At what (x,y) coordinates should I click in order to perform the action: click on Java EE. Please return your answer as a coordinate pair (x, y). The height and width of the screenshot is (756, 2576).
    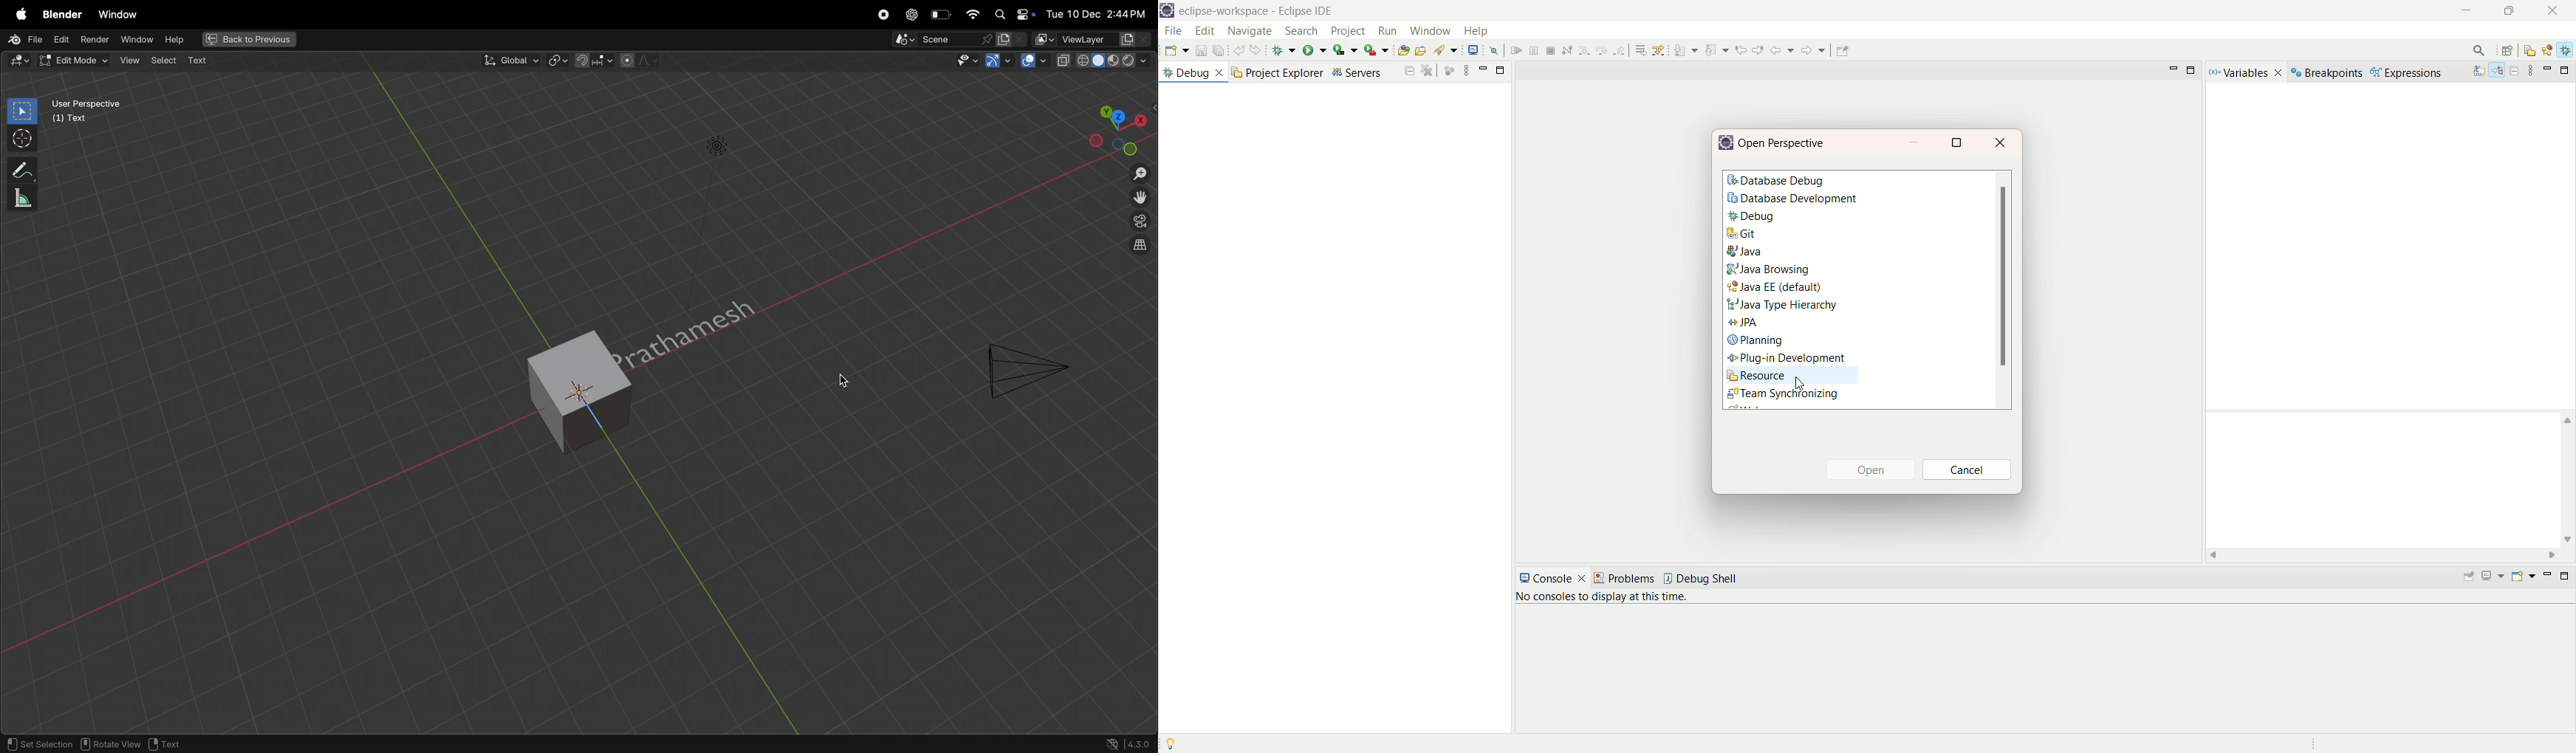
    Looking at the image, I should click on (1777, 286).